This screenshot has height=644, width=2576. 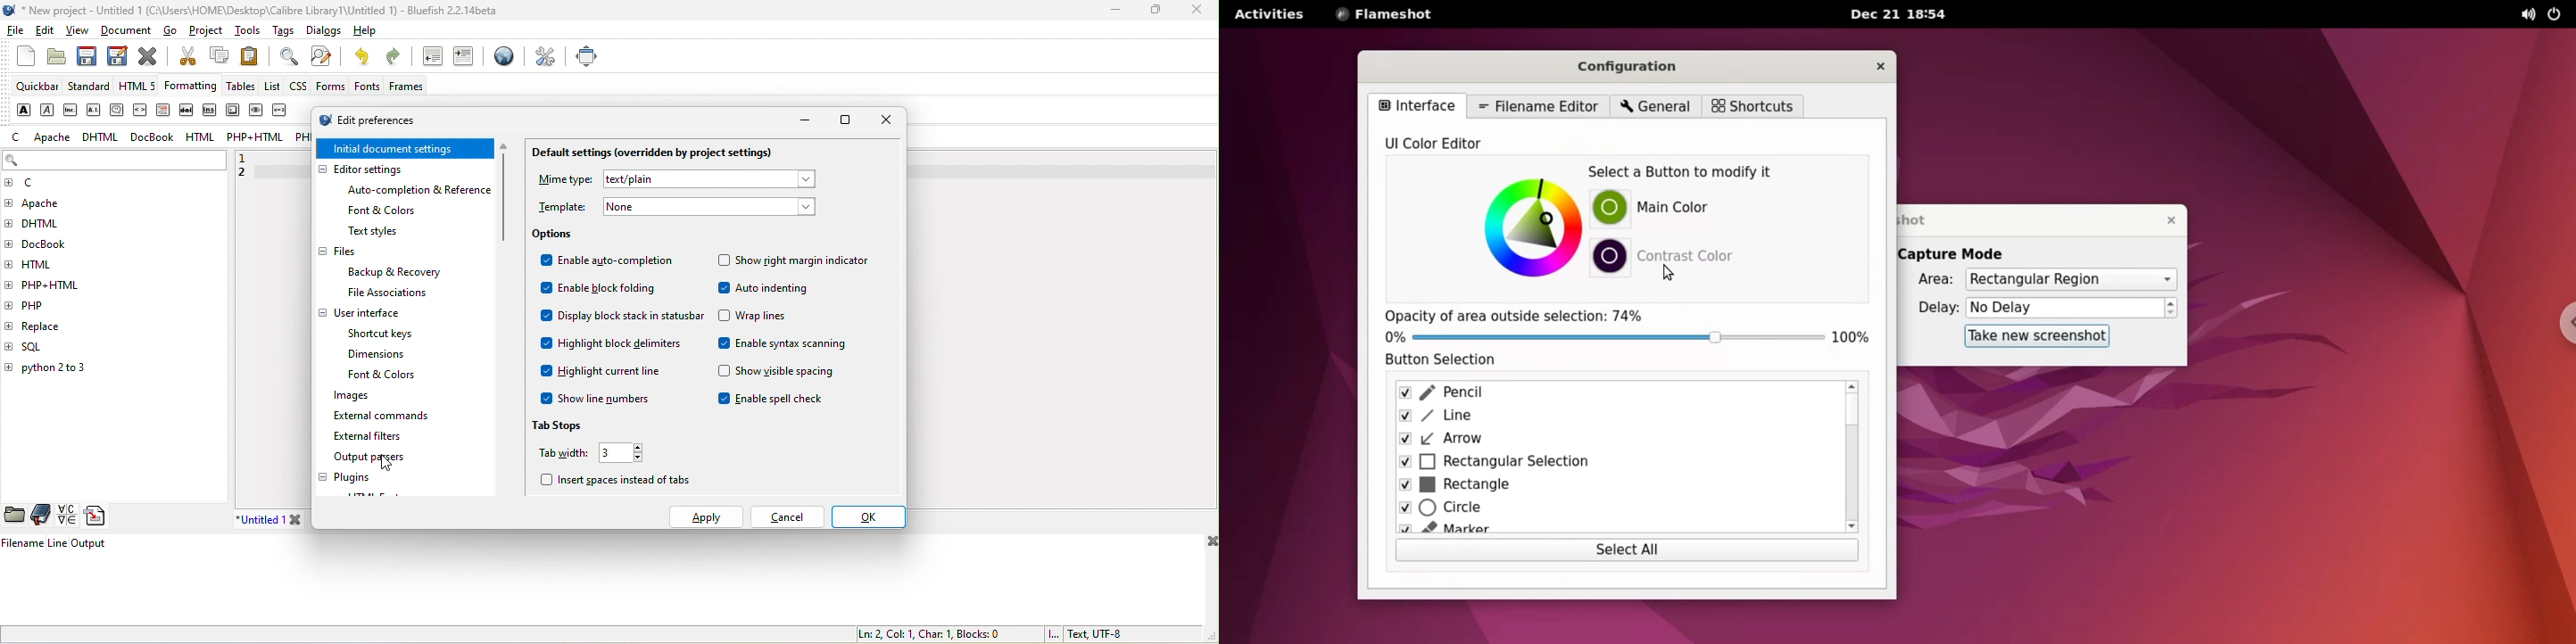 I want to click on UI color editor, so click(x=1441, y=144).